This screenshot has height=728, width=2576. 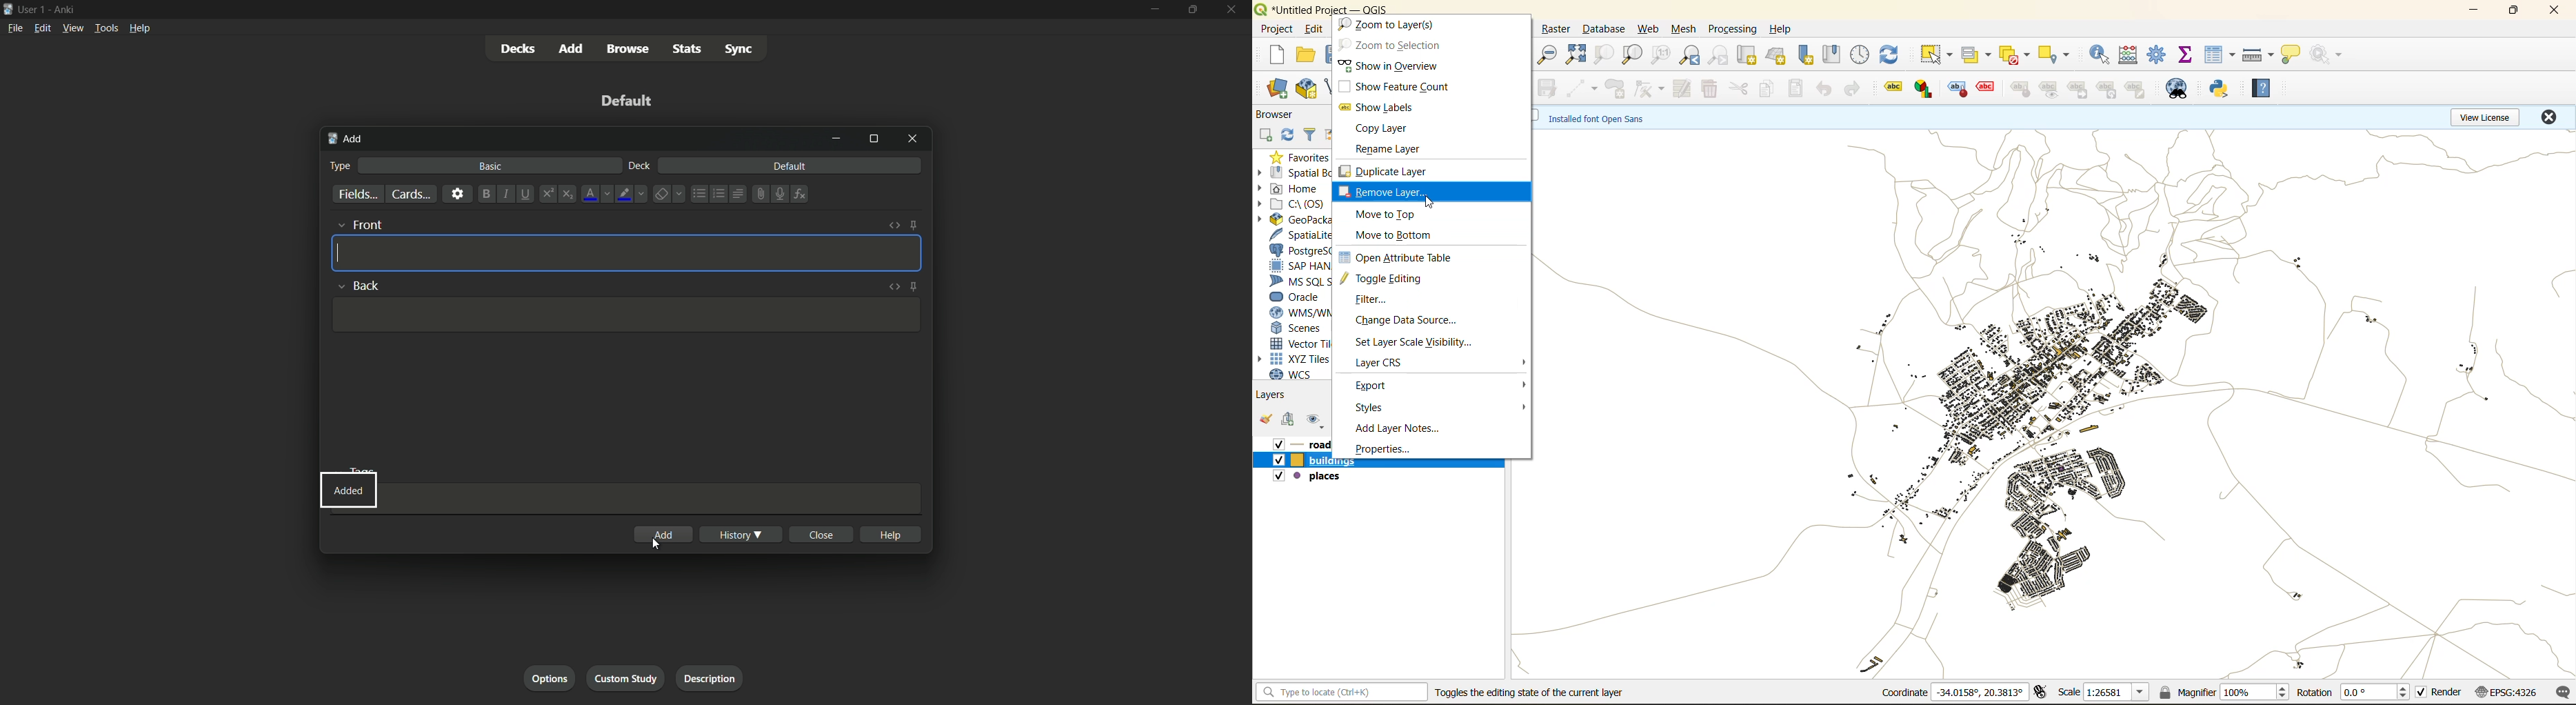 What do you see at coordinates (1979, 55) in the screenshot?
I see `select value` at bounding box center [1979, 55].